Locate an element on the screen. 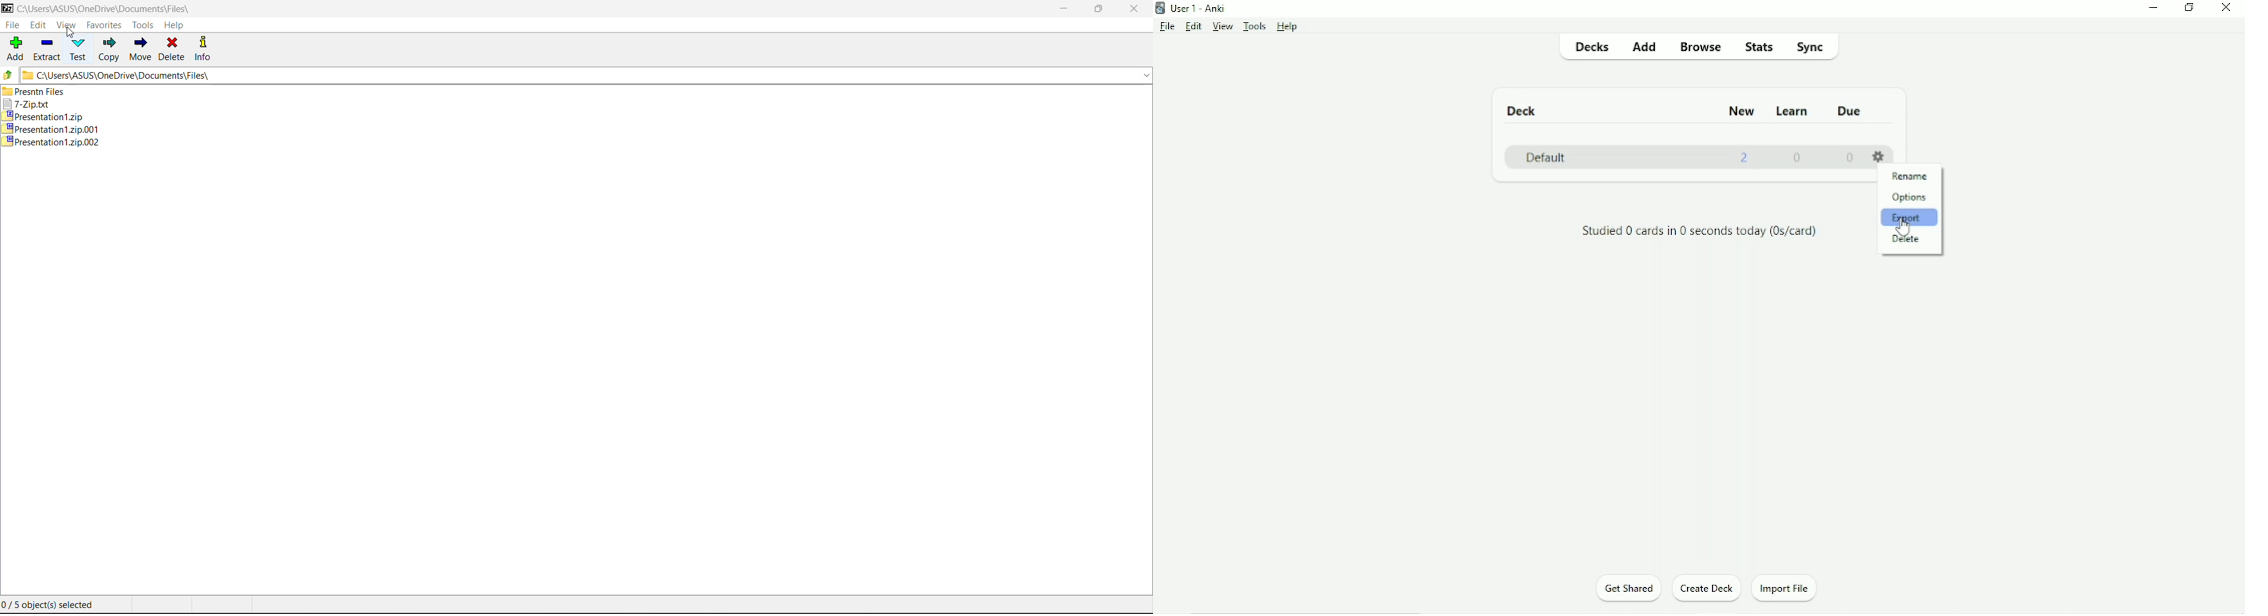 This screenshot has height=616, width=2268. Help is located at coordinates (178, 26).